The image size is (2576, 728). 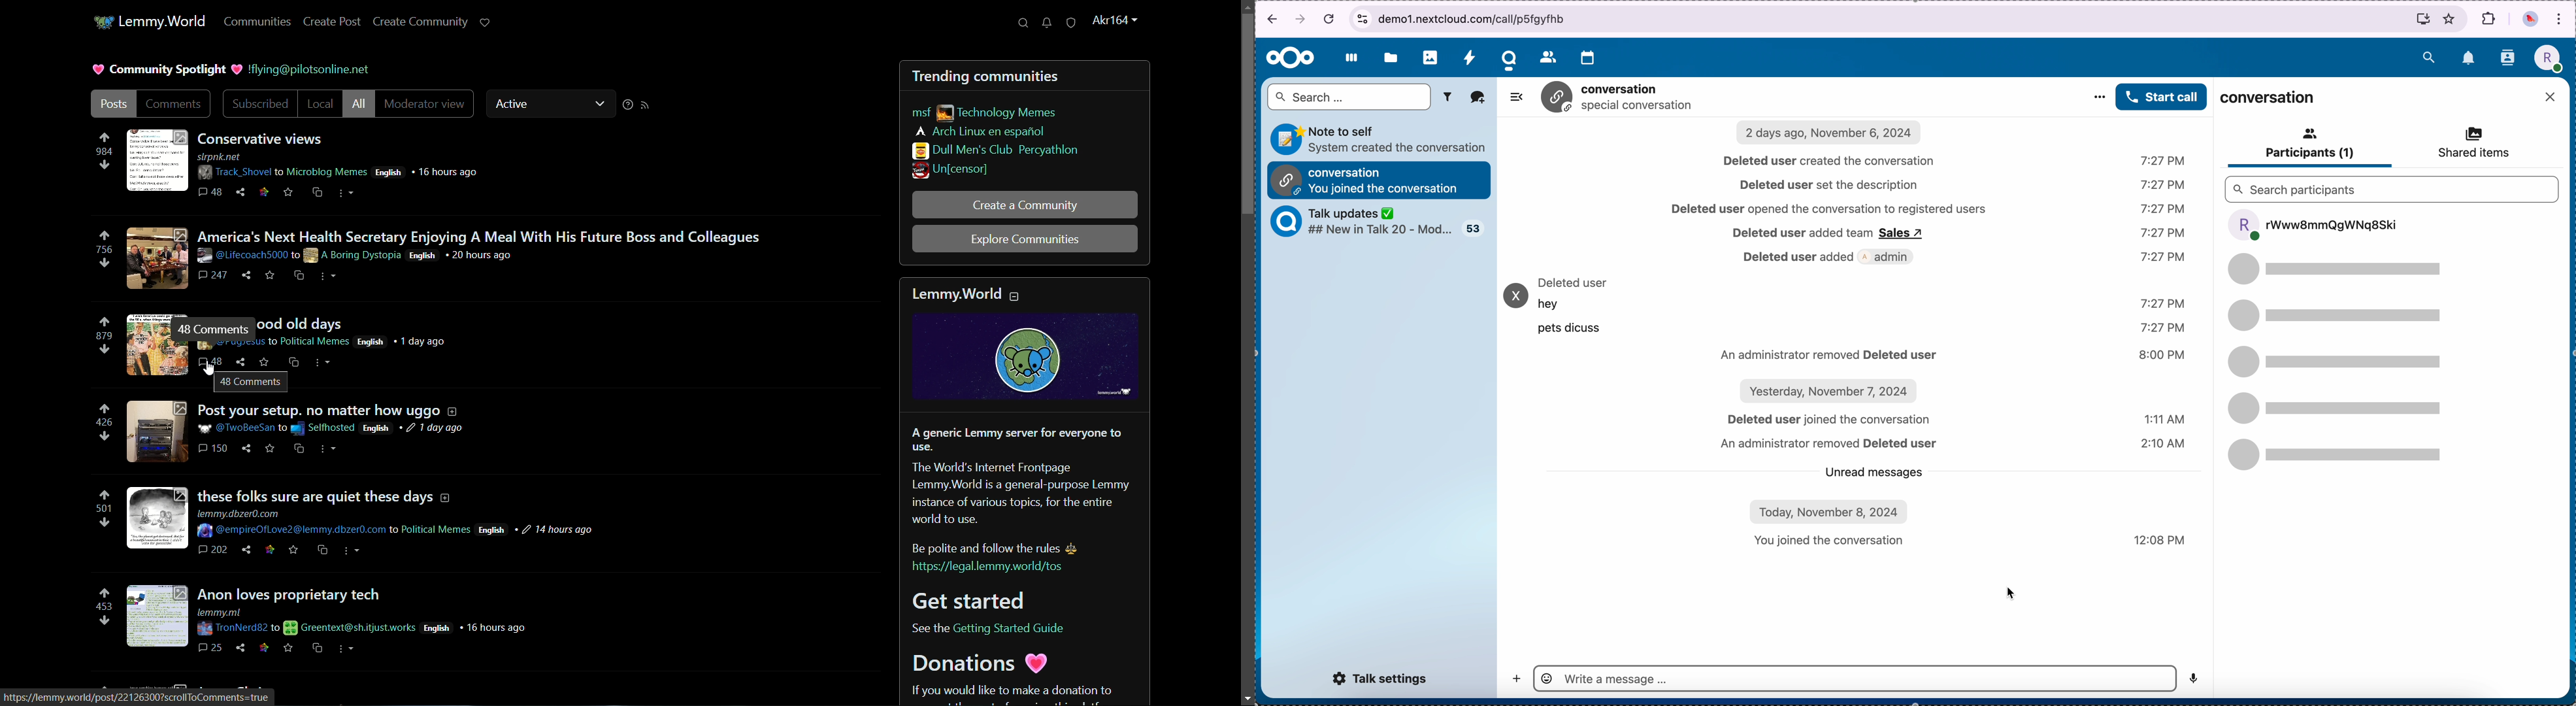 I want to click on dropdown, so click(x=599, y=104).